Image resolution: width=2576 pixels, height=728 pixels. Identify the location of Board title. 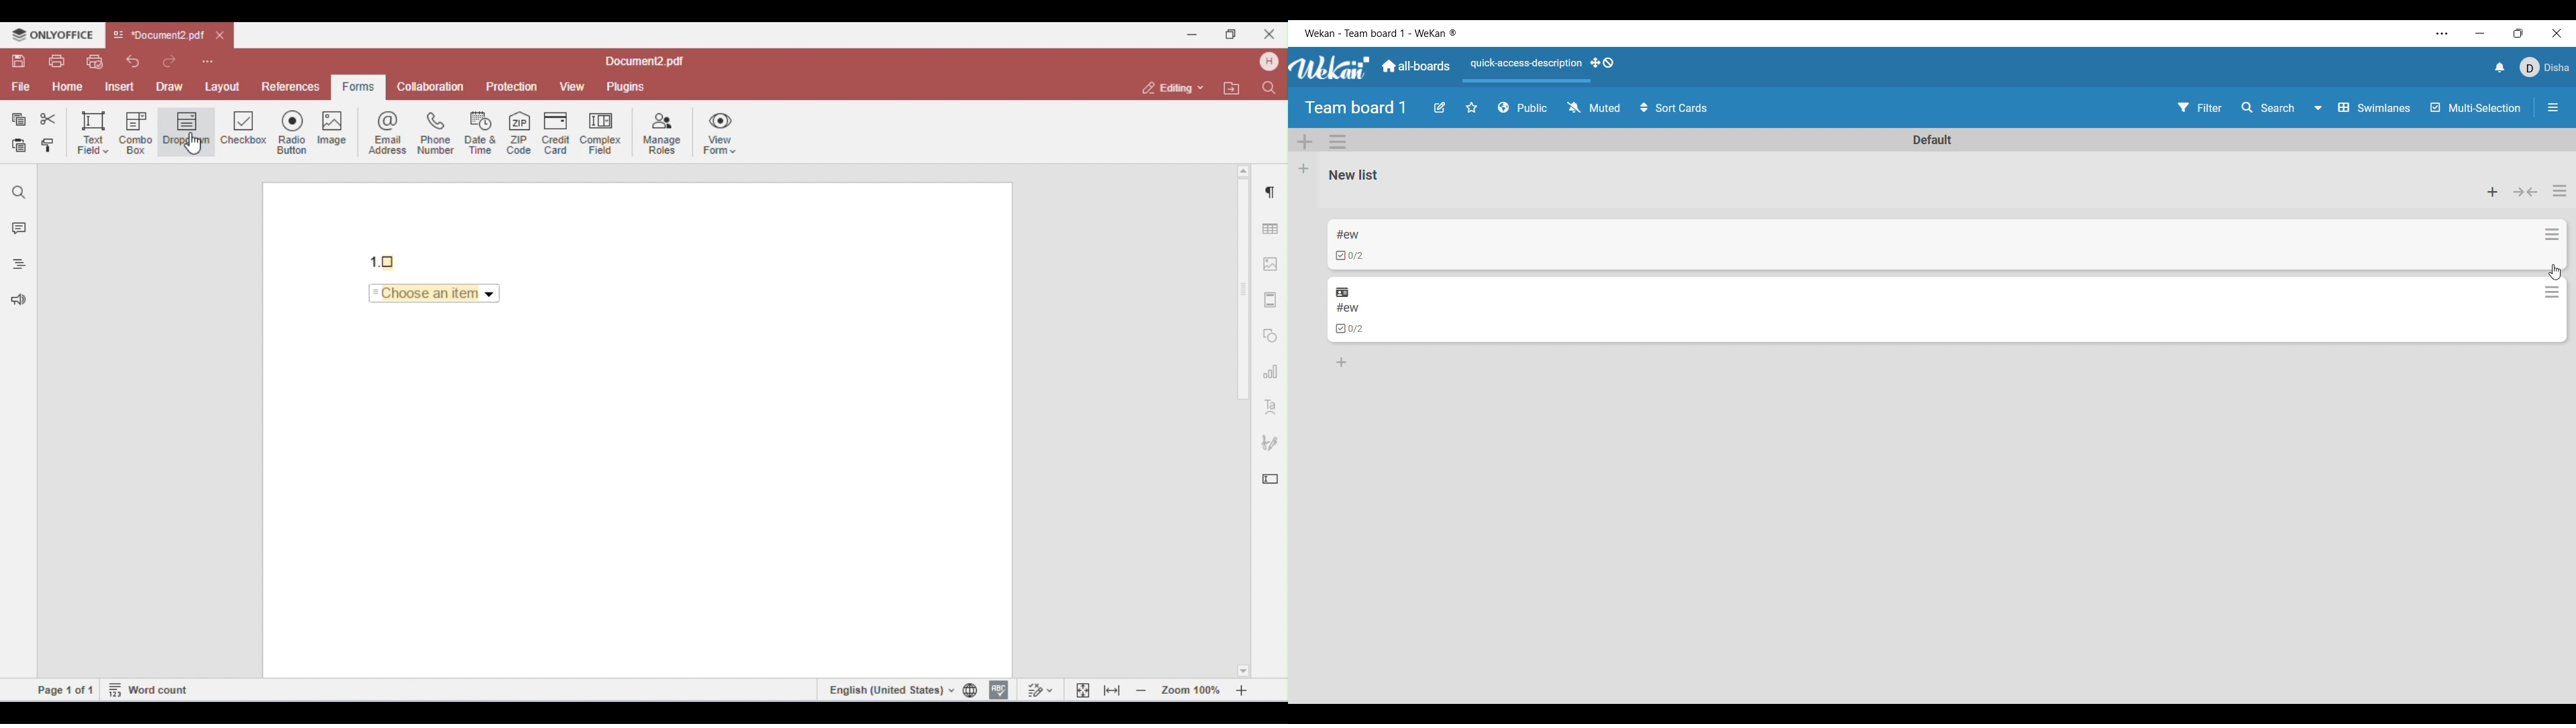
(1356, 108).